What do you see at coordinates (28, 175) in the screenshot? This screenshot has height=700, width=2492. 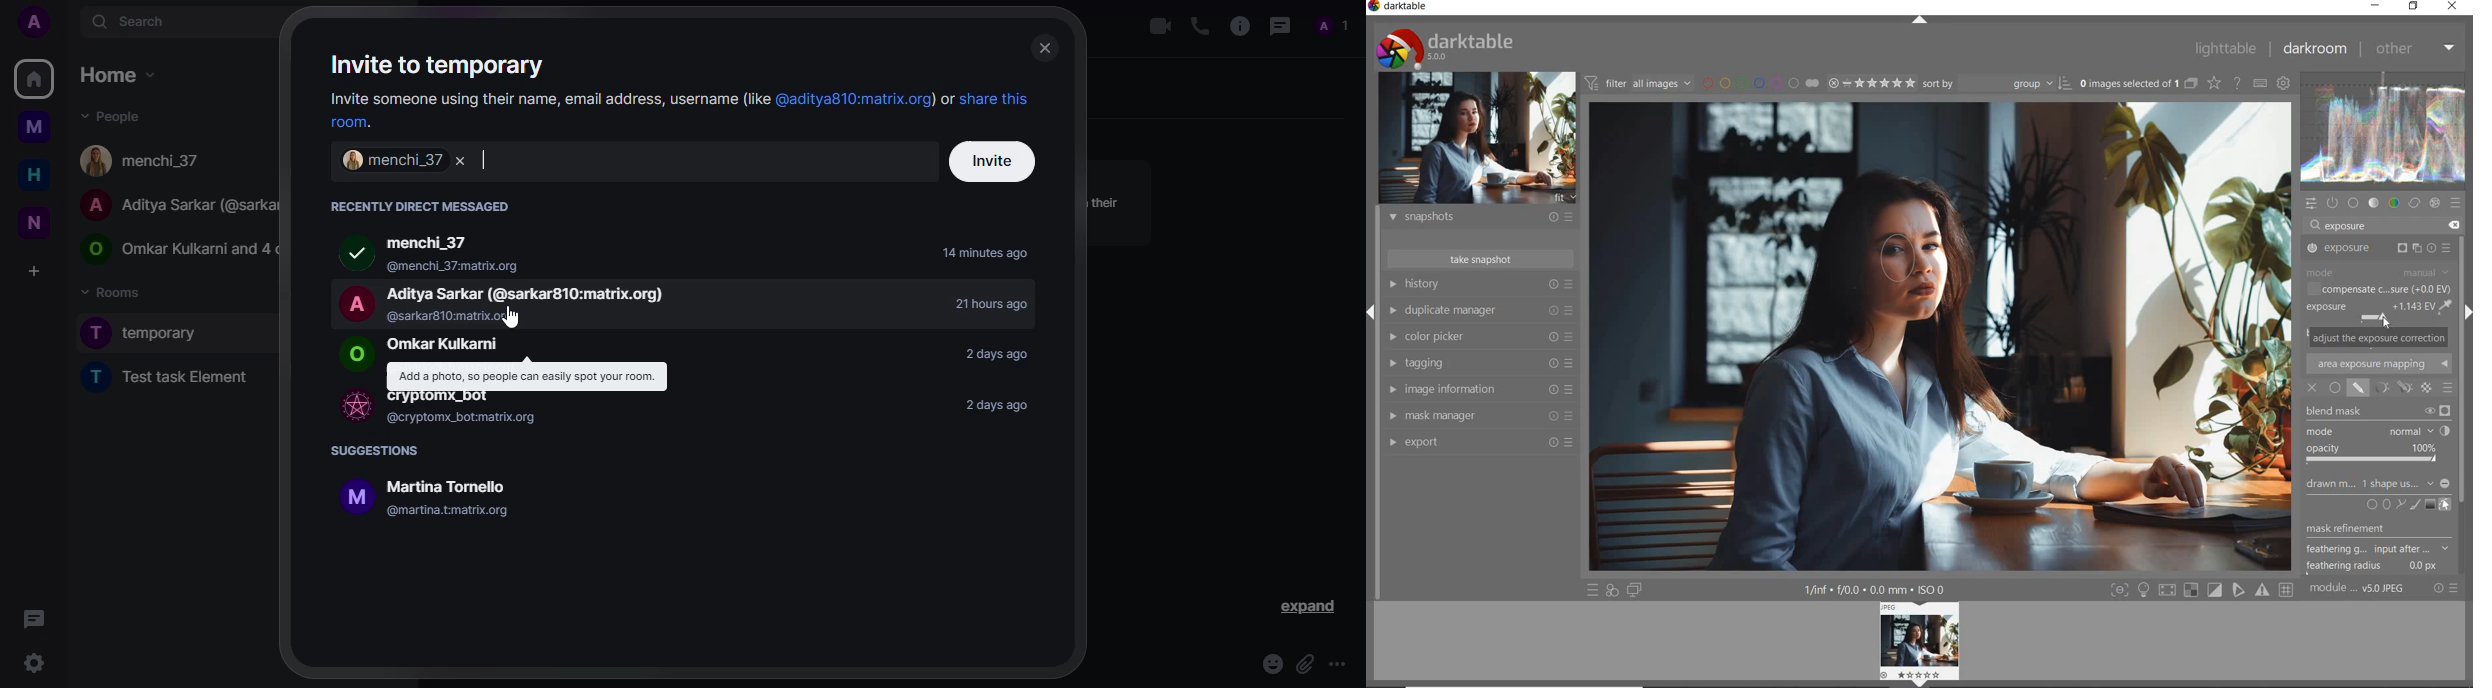 I see `home` at bounding box center [28, 175].